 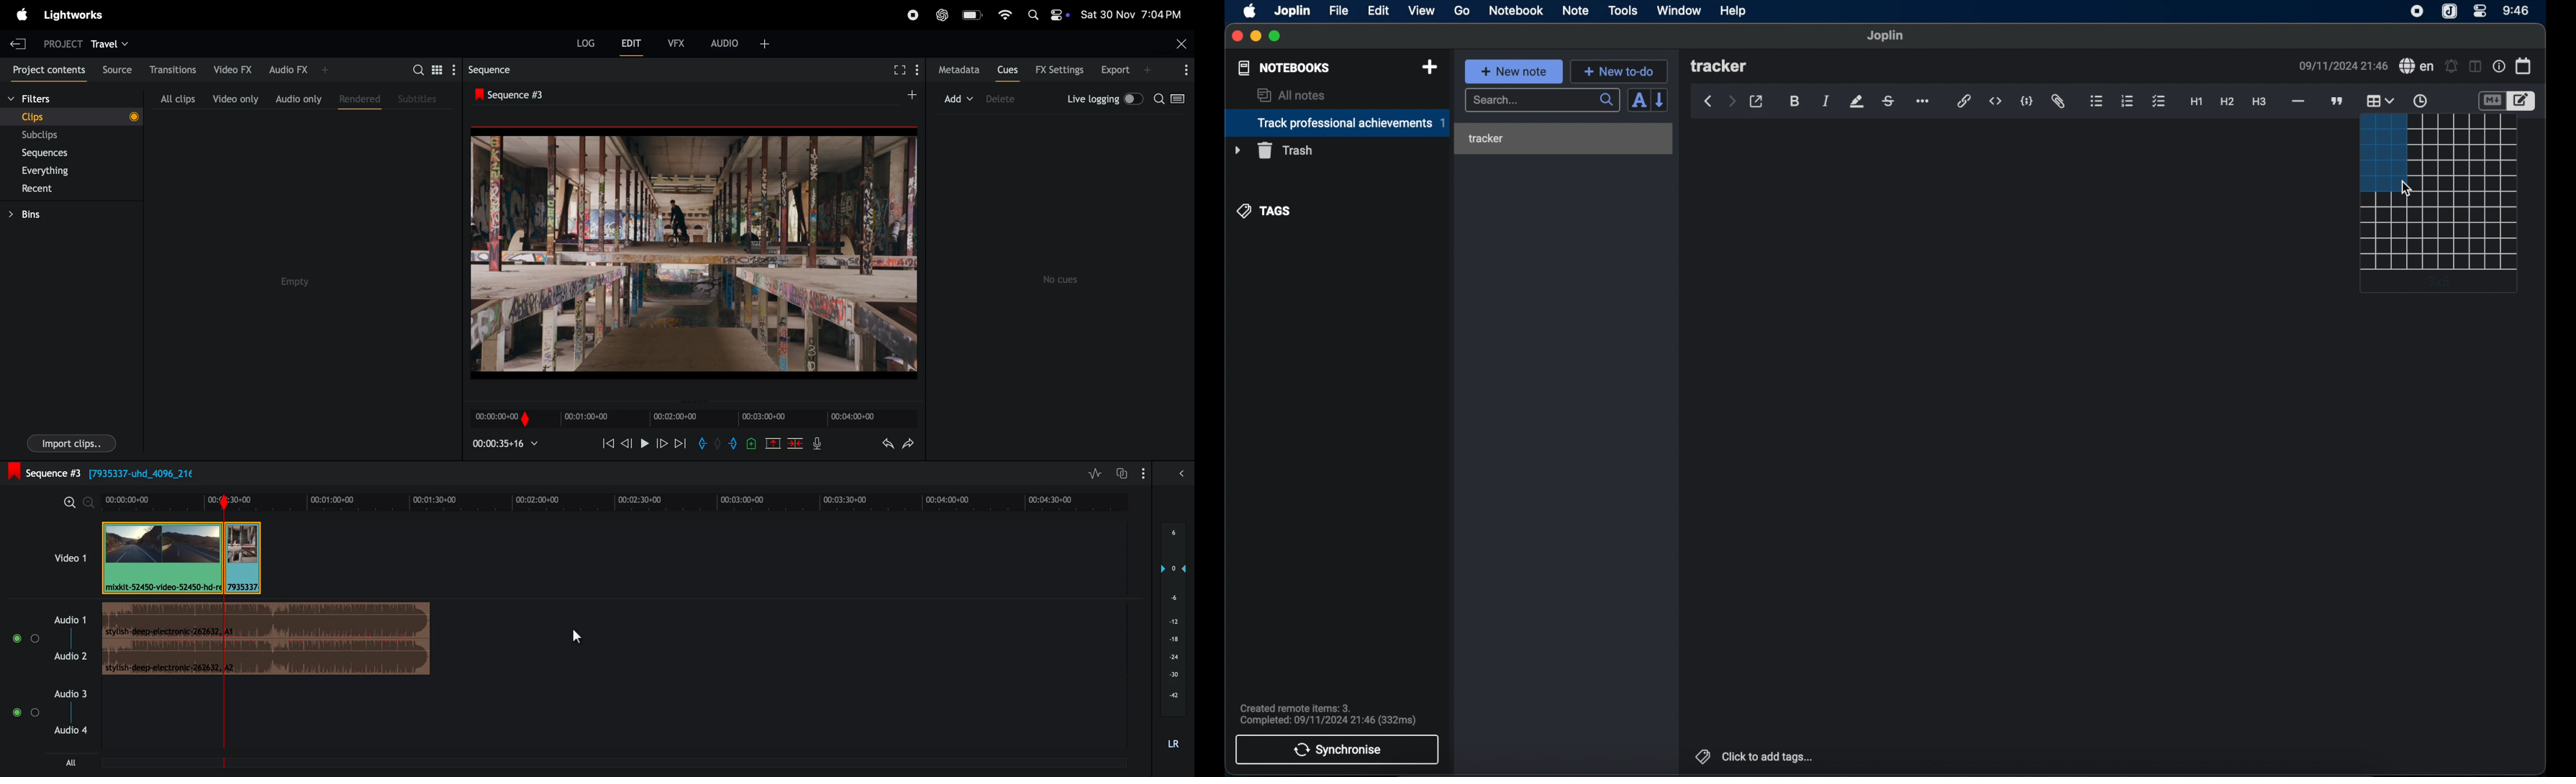 I want to click on toggle editor, so click(x=2490, y=101).